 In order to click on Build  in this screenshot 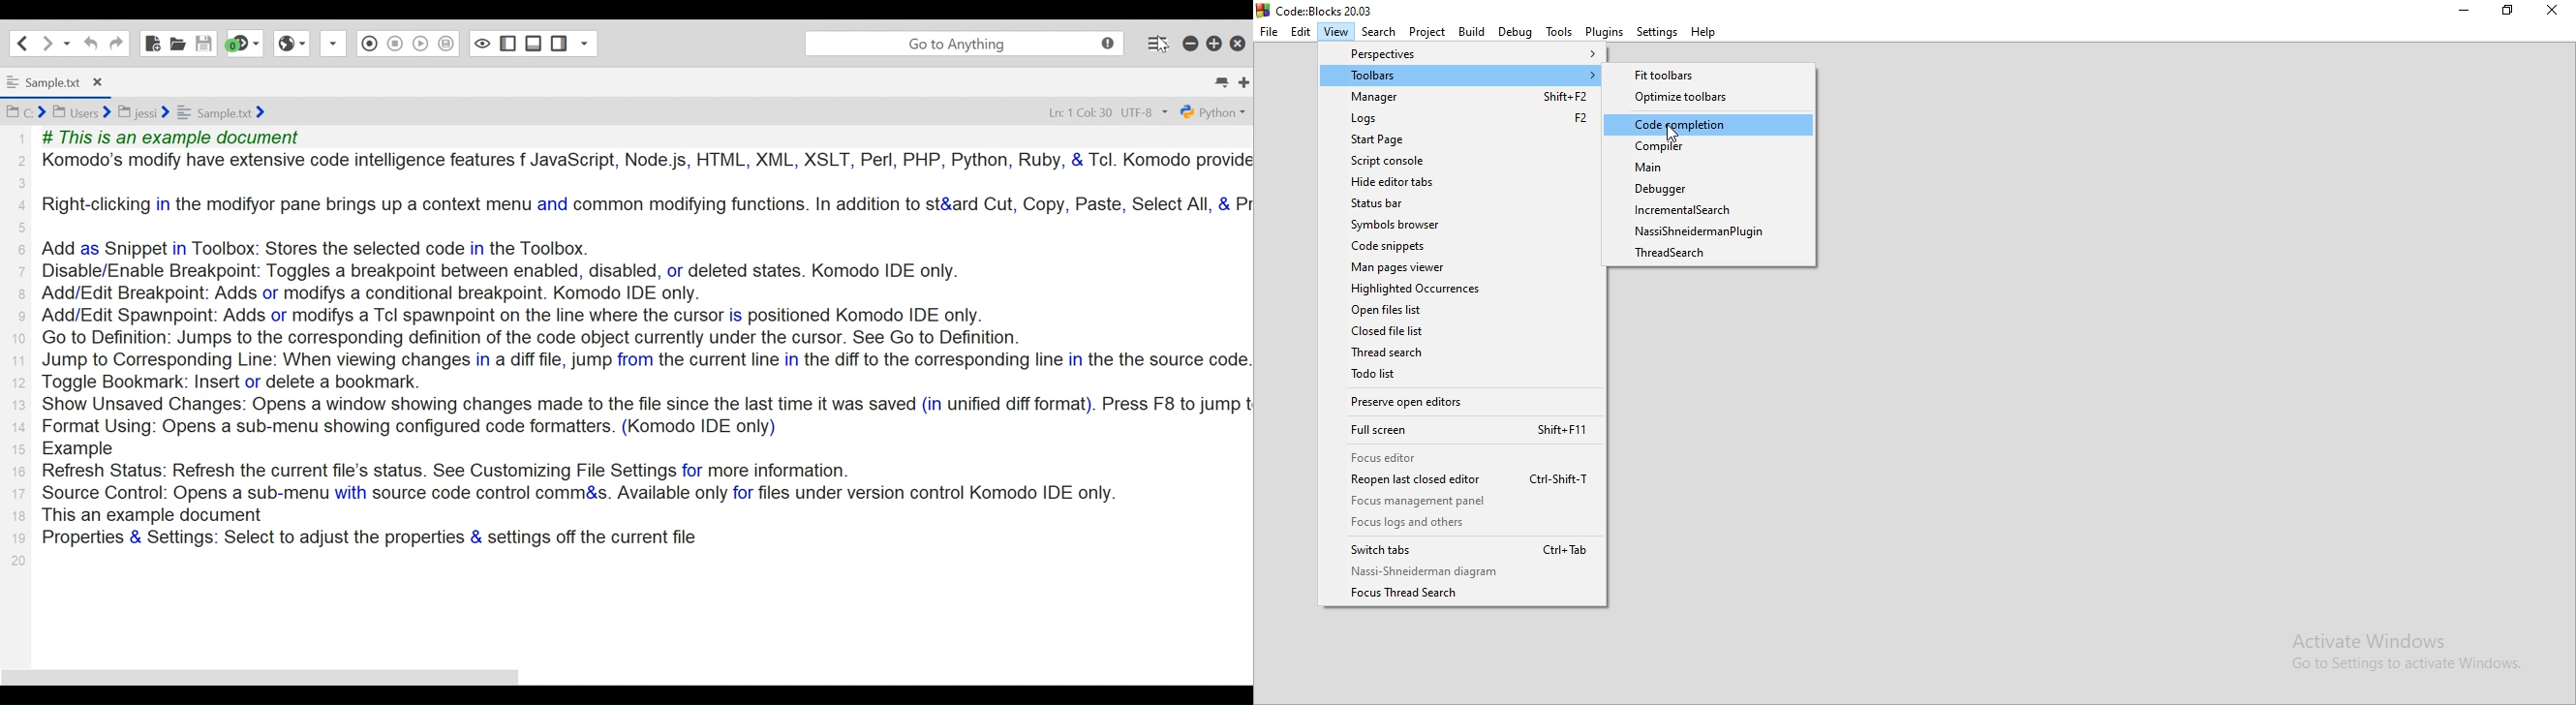, I will do `click(1469, 32)`.